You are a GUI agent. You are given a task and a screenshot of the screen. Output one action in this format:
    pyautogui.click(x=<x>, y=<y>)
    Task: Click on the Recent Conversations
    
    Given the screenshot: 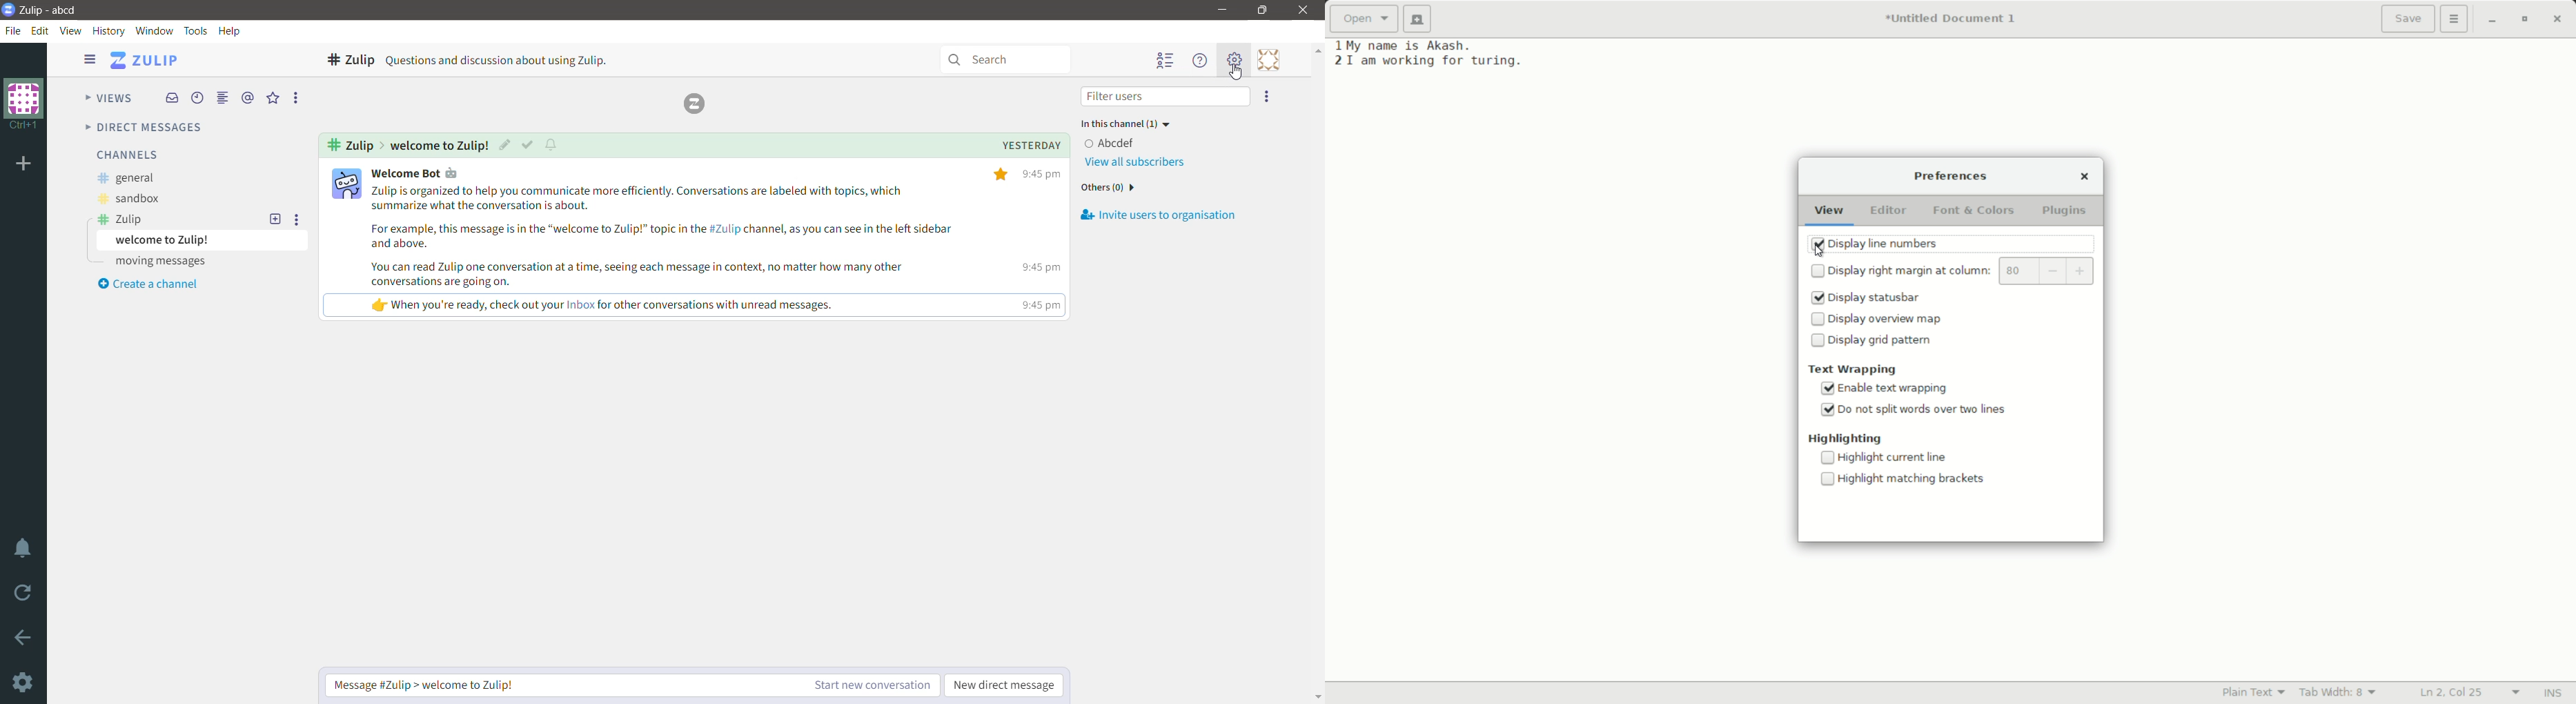 What is the action you would take?
    pyautogui.click(x=197, y=97)
    